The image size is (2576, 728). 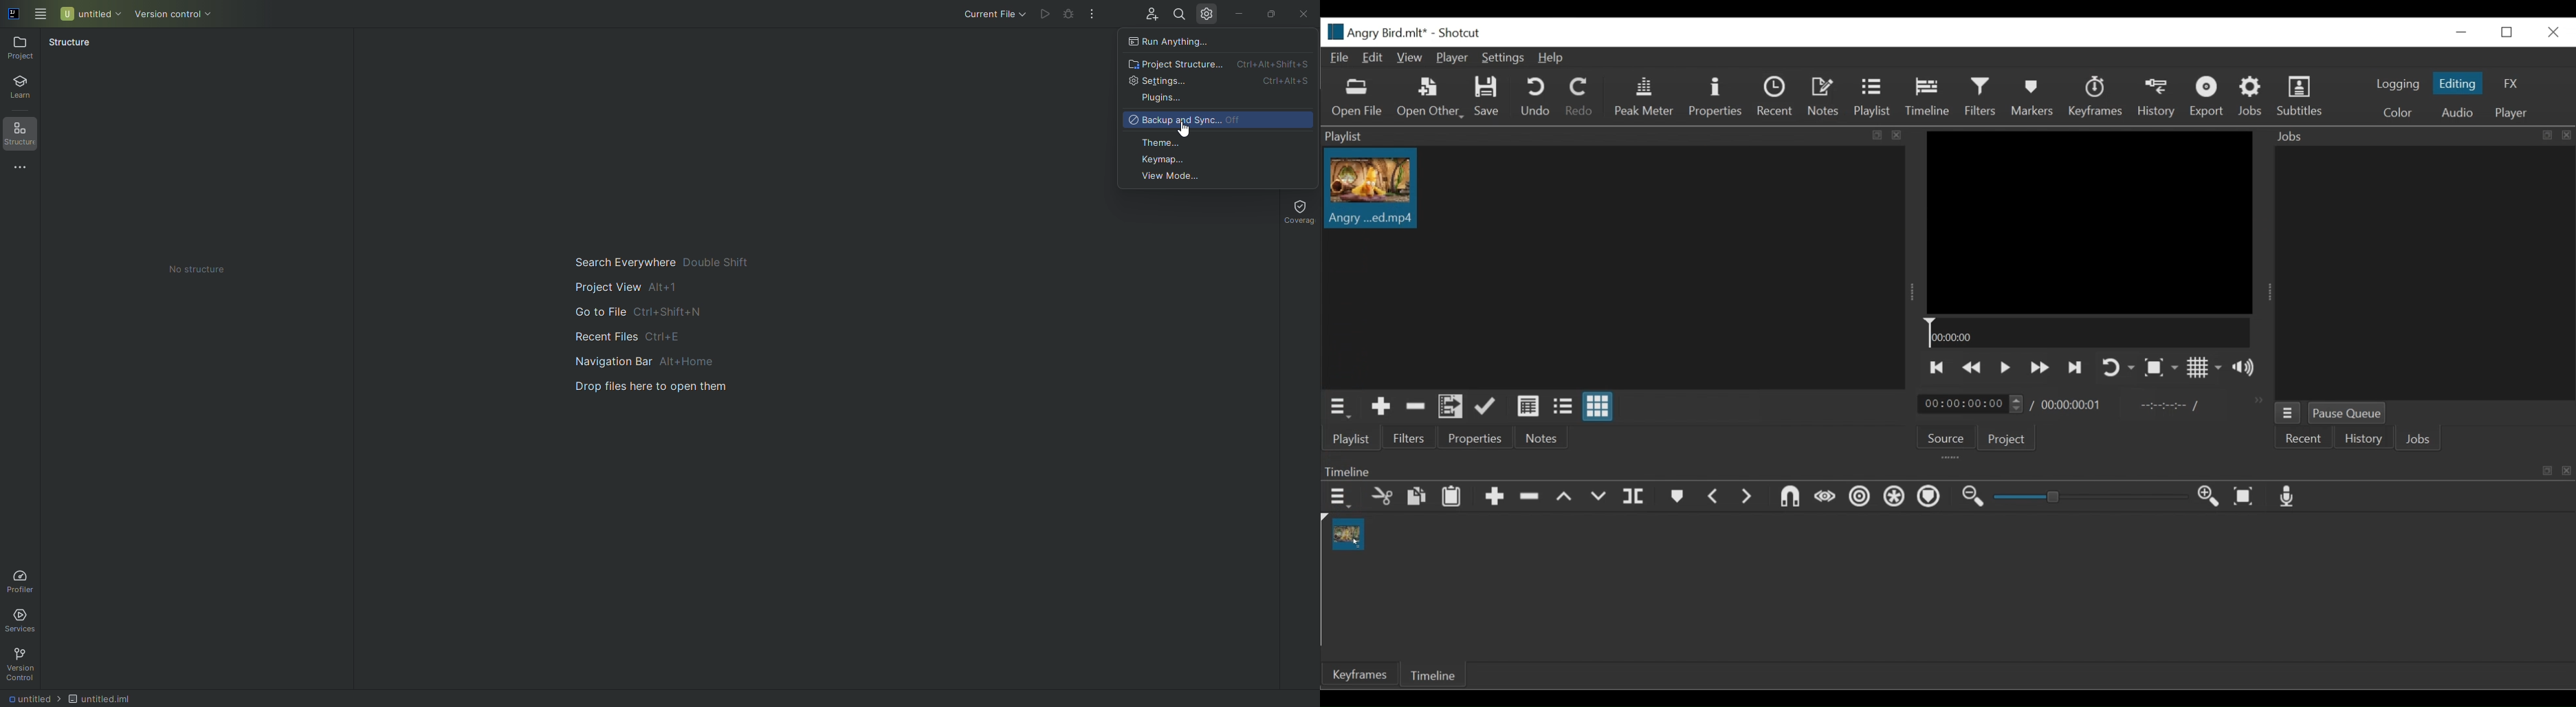 I want to click on Zoom timeline out, so click(x=1973, y=497).